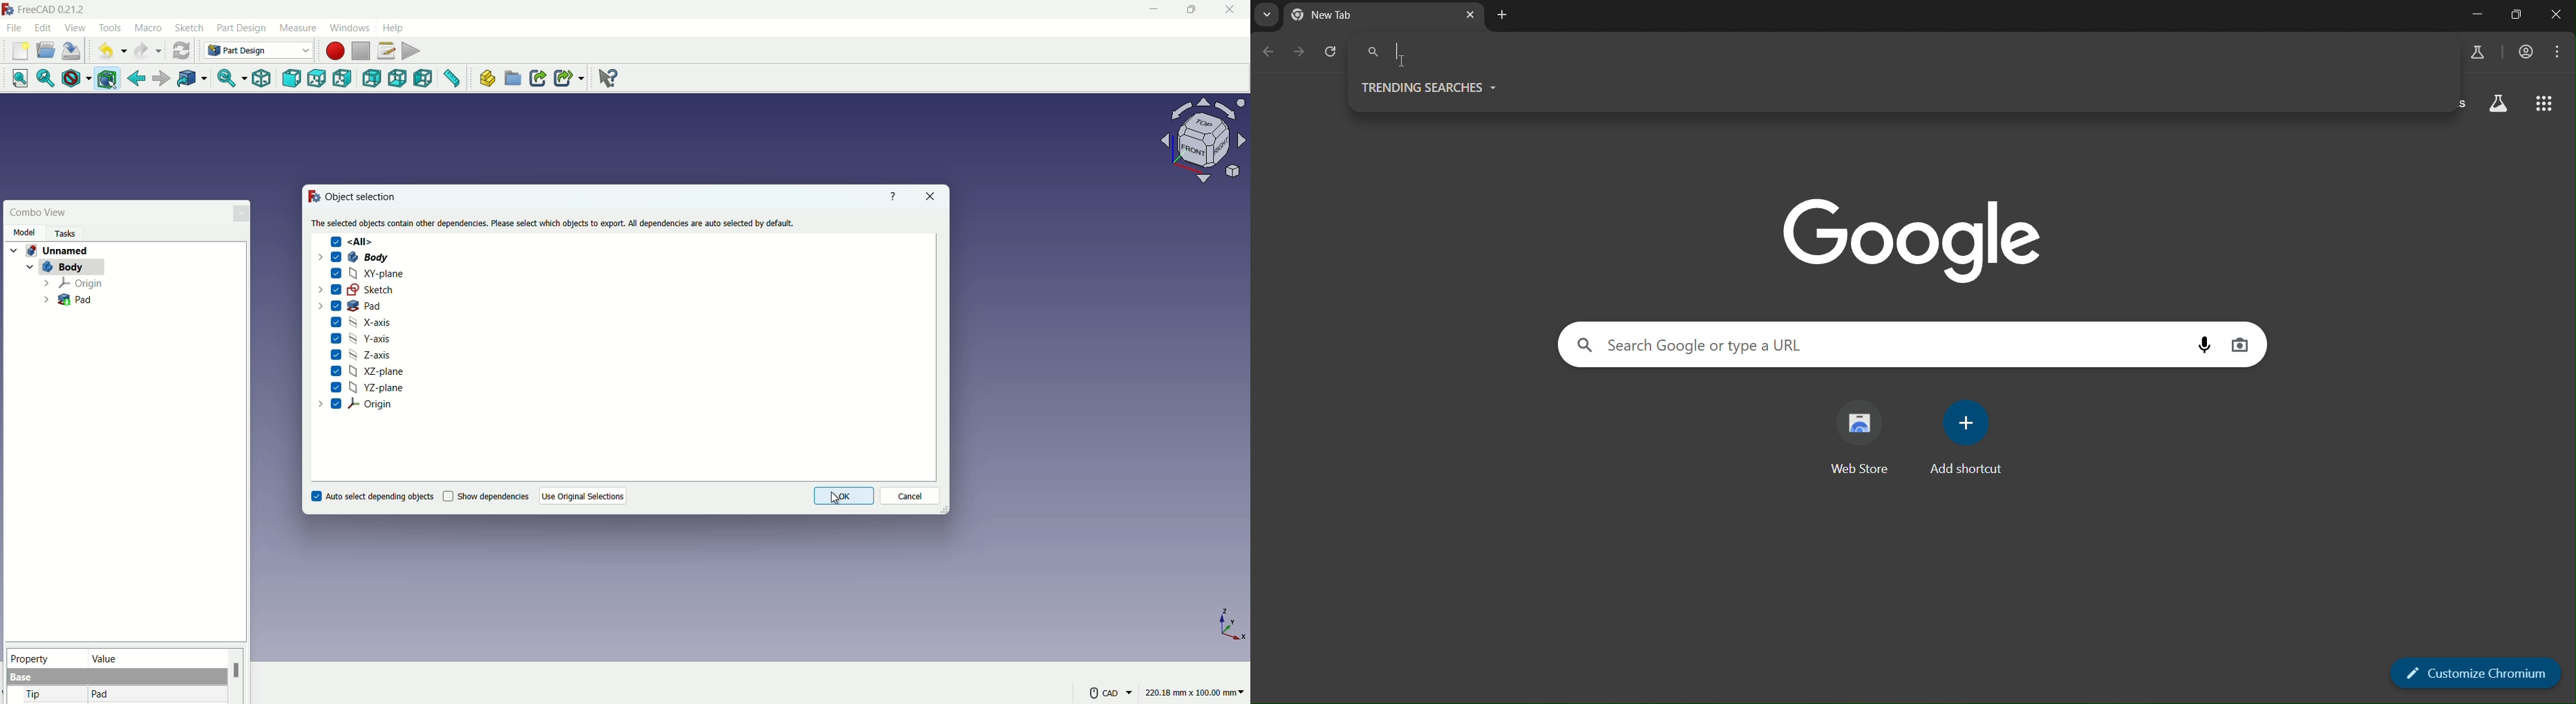  What do you see at coordinates (894, 196) in the screenshot?
I see `Help` at bounding box center [894, 196].